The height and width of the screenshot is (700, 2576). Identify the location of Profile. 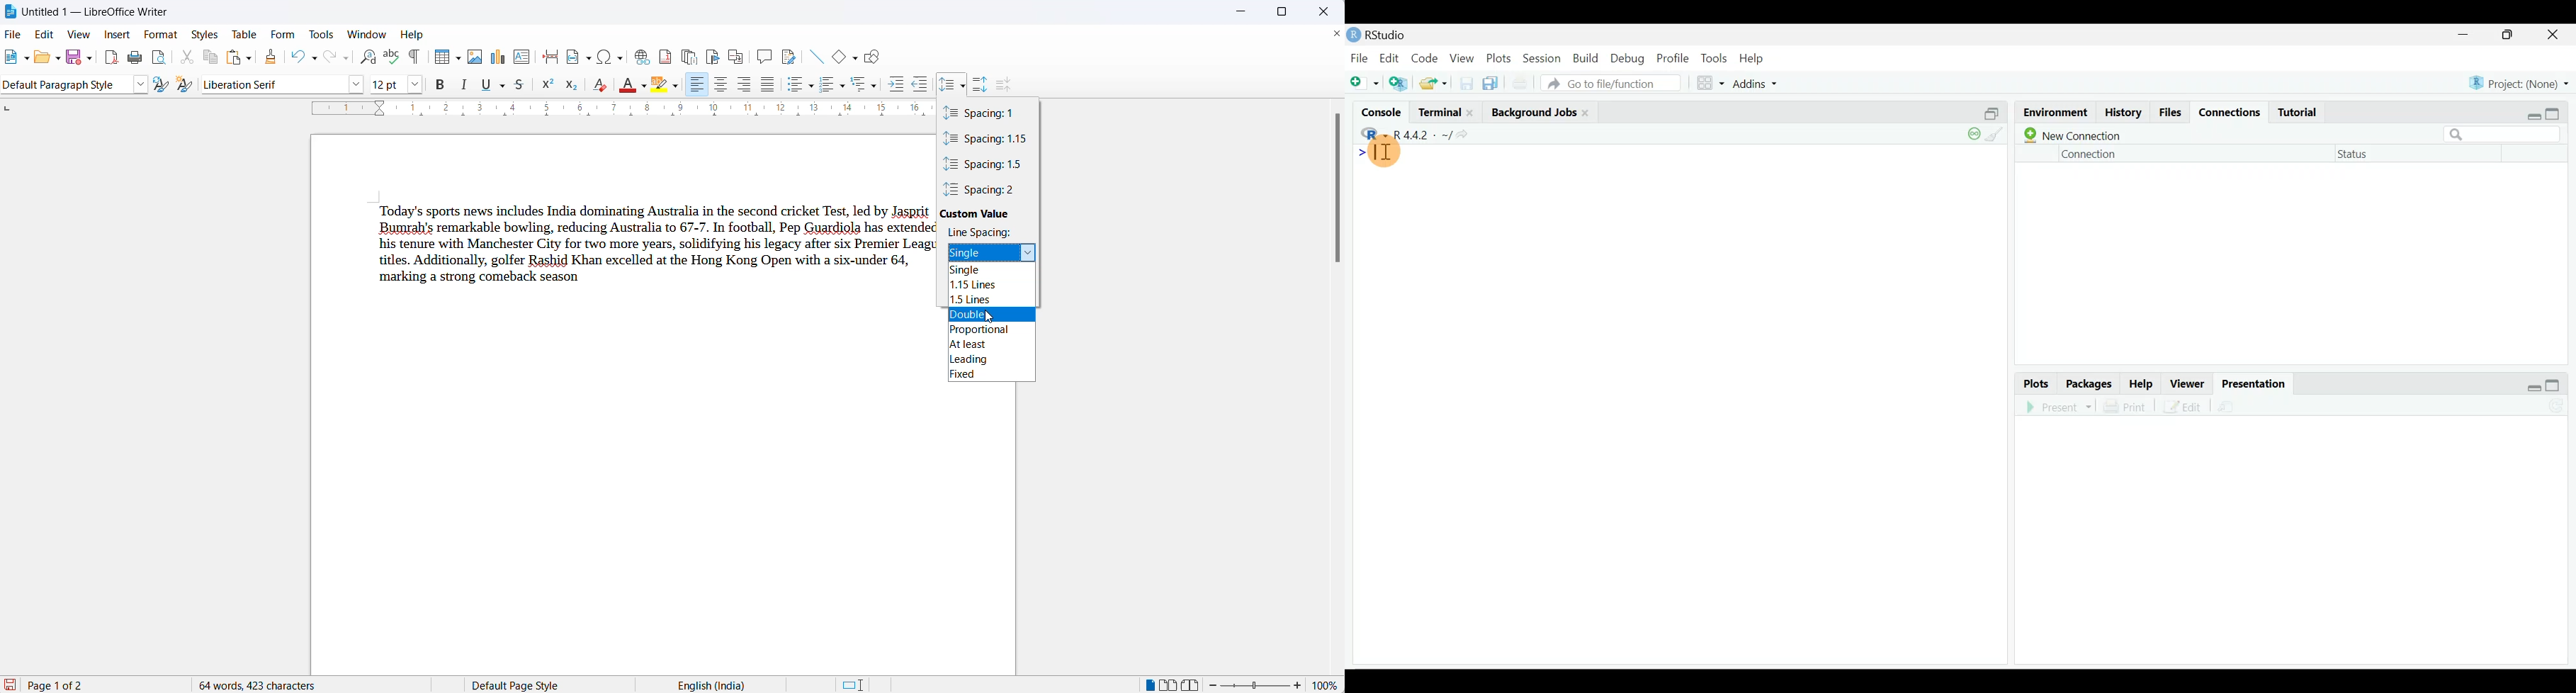
(1673, 57).